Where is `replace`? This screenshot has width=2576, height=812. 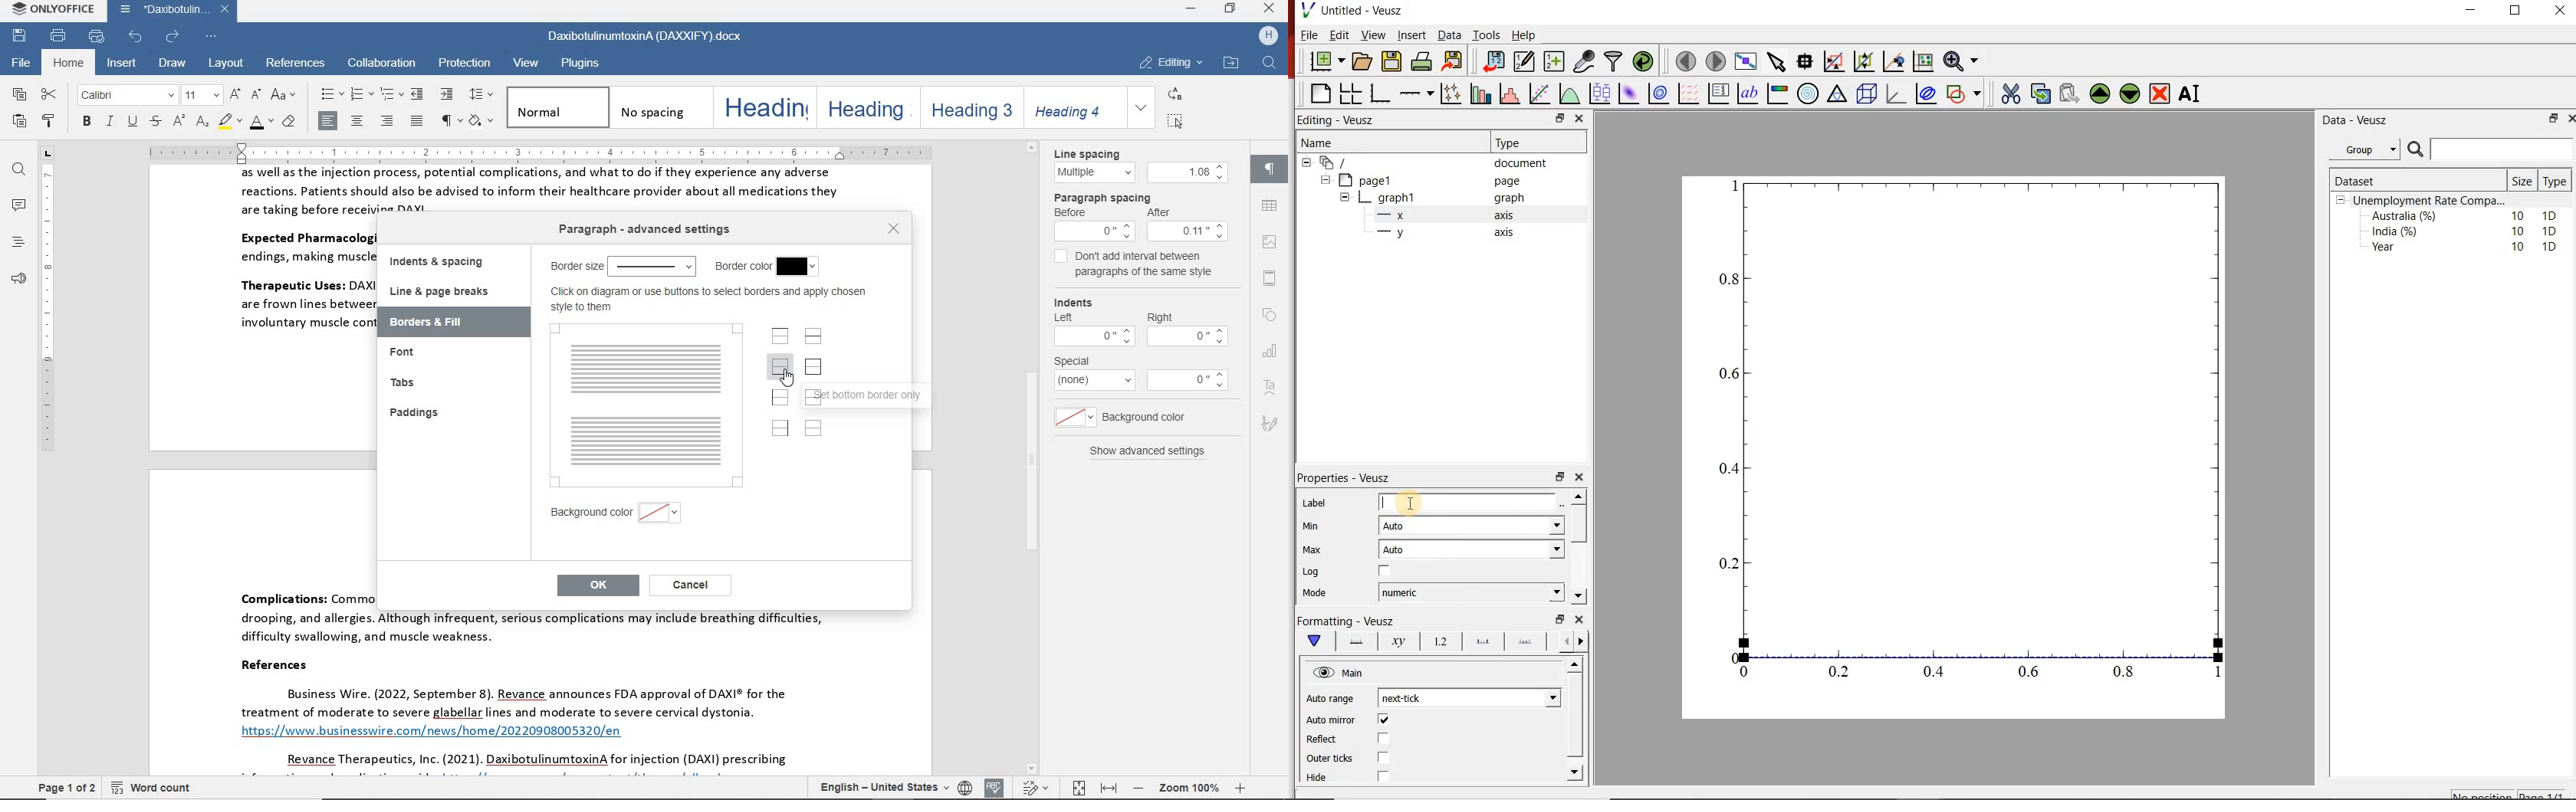 replace is located at coordinates (1173, 93).